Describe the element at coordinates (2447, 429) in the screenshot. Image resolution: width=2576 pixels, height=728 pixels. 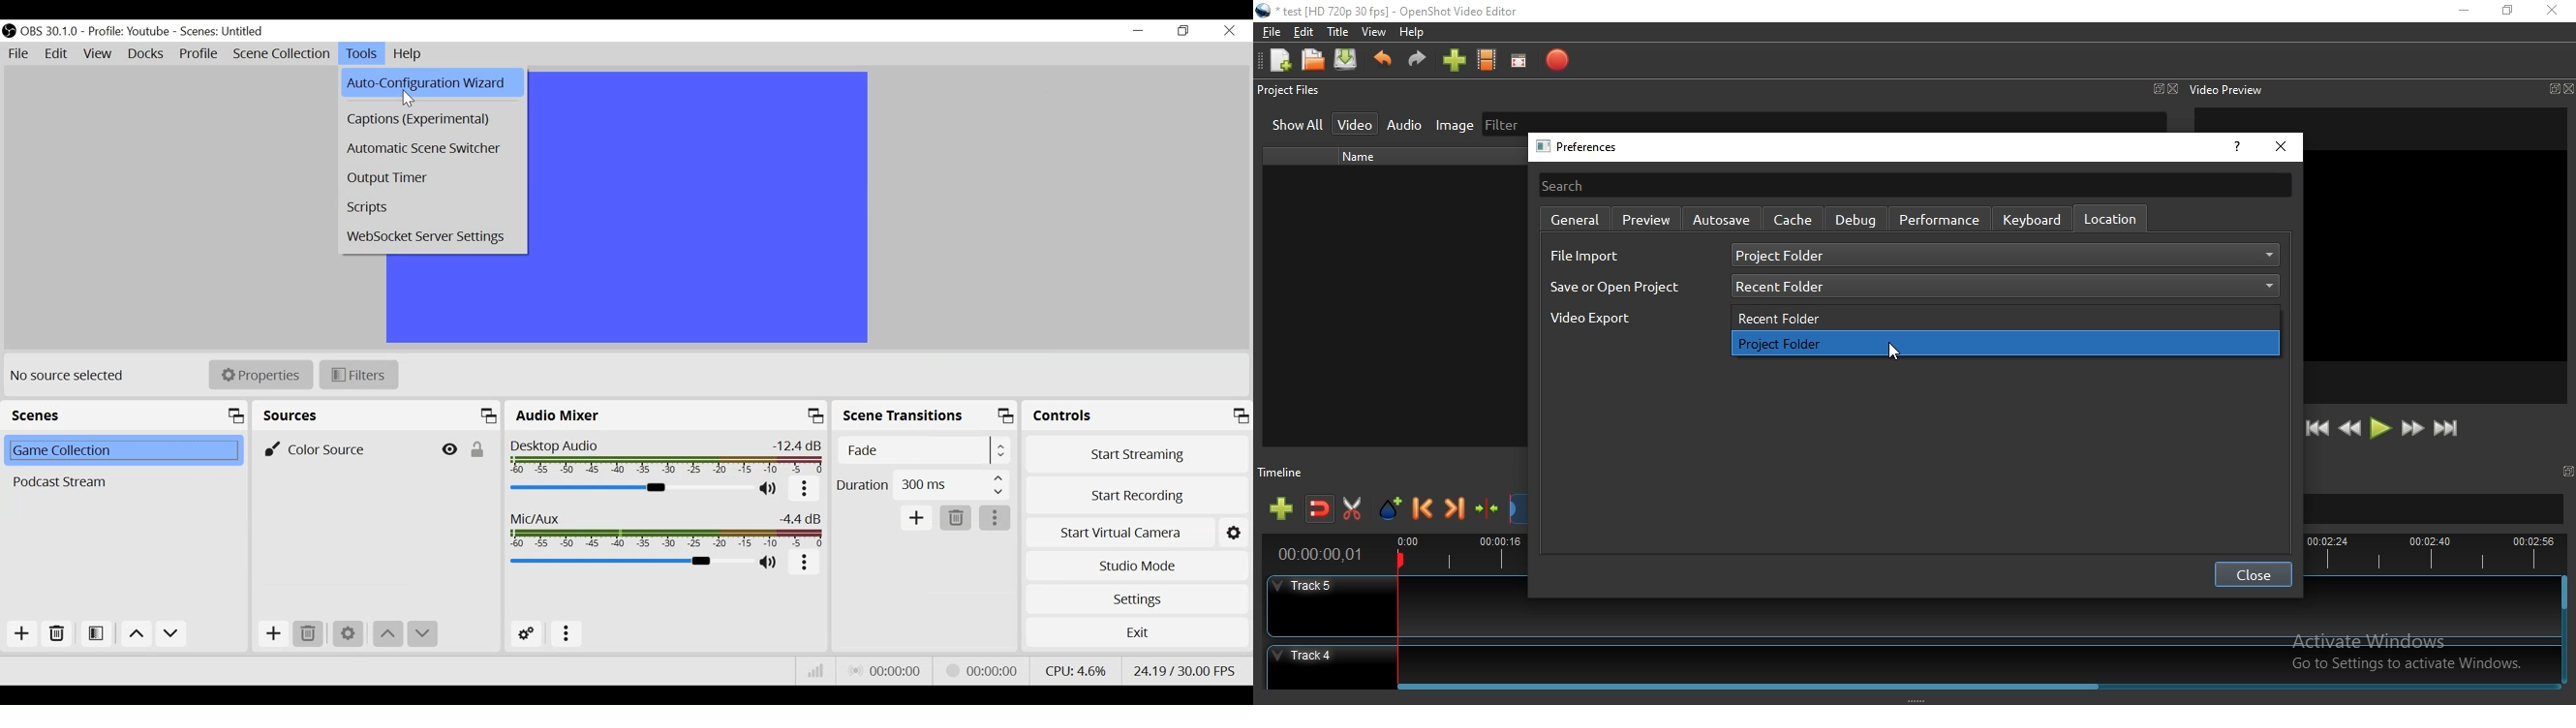
I see `Jump to end` at that location.